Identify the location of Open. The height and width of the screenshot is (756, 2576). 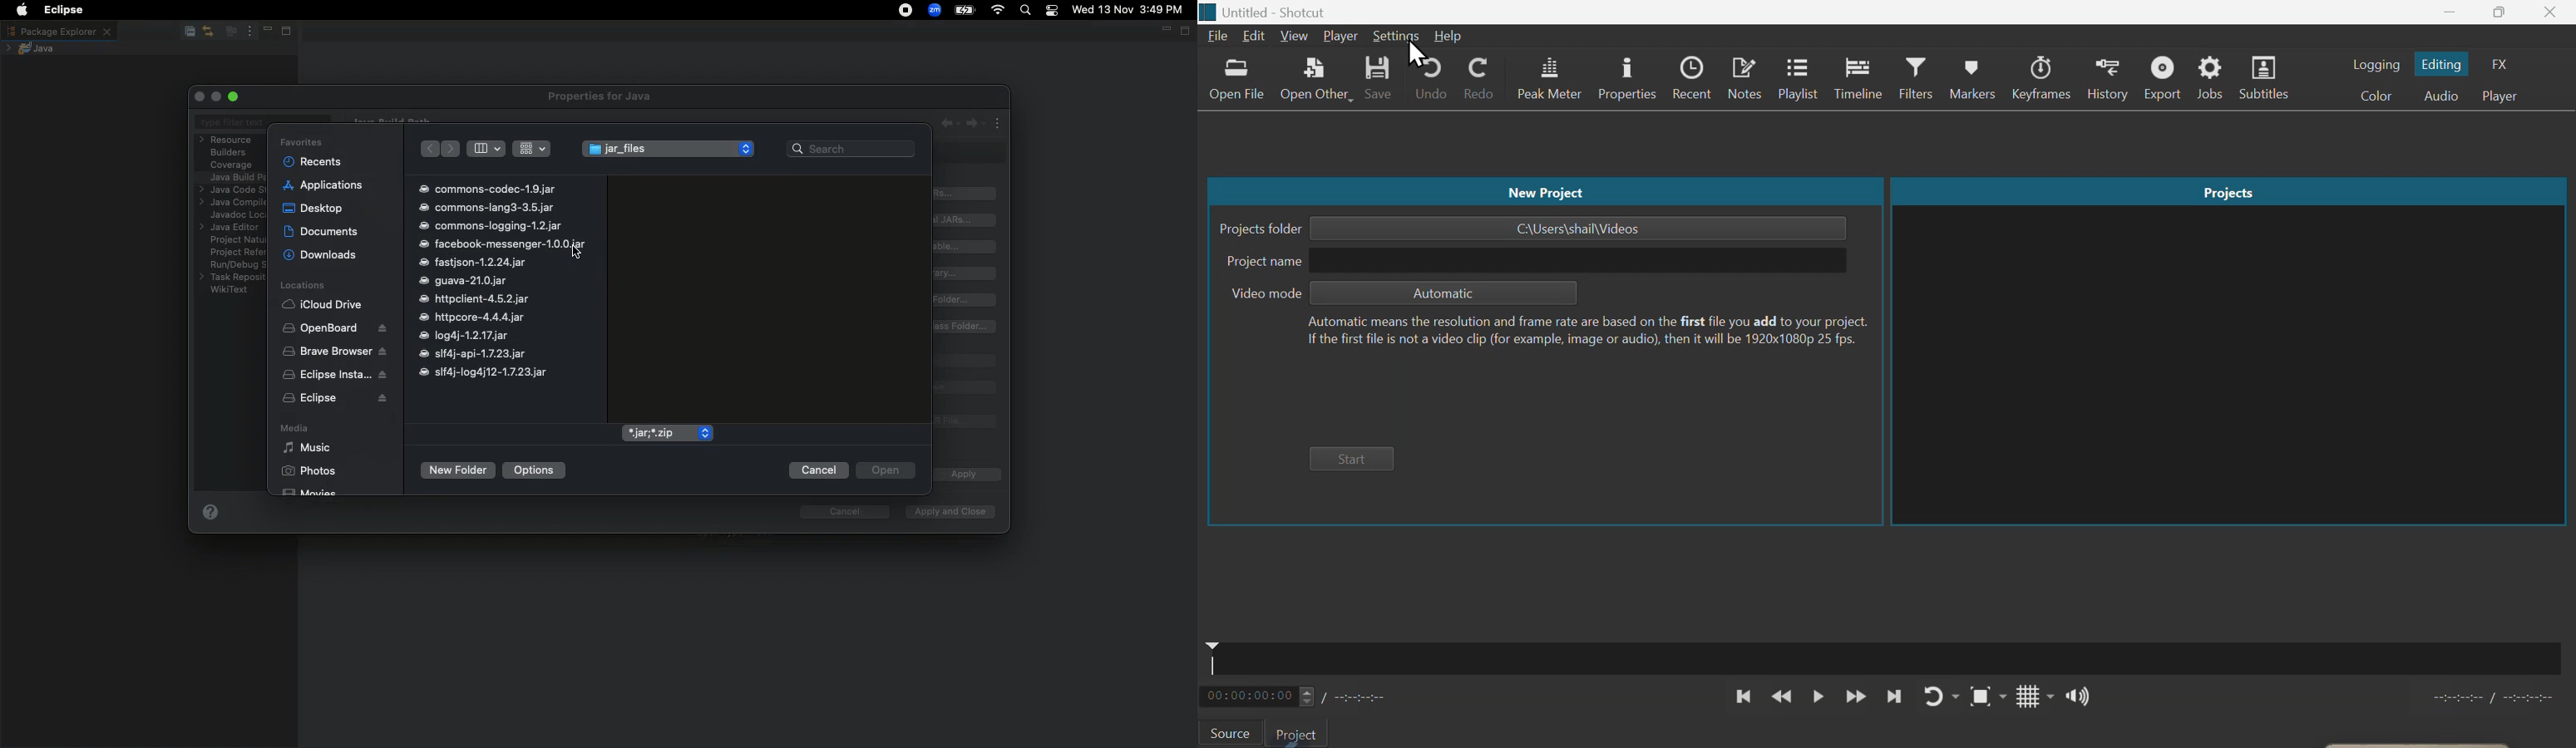
(885, 471).